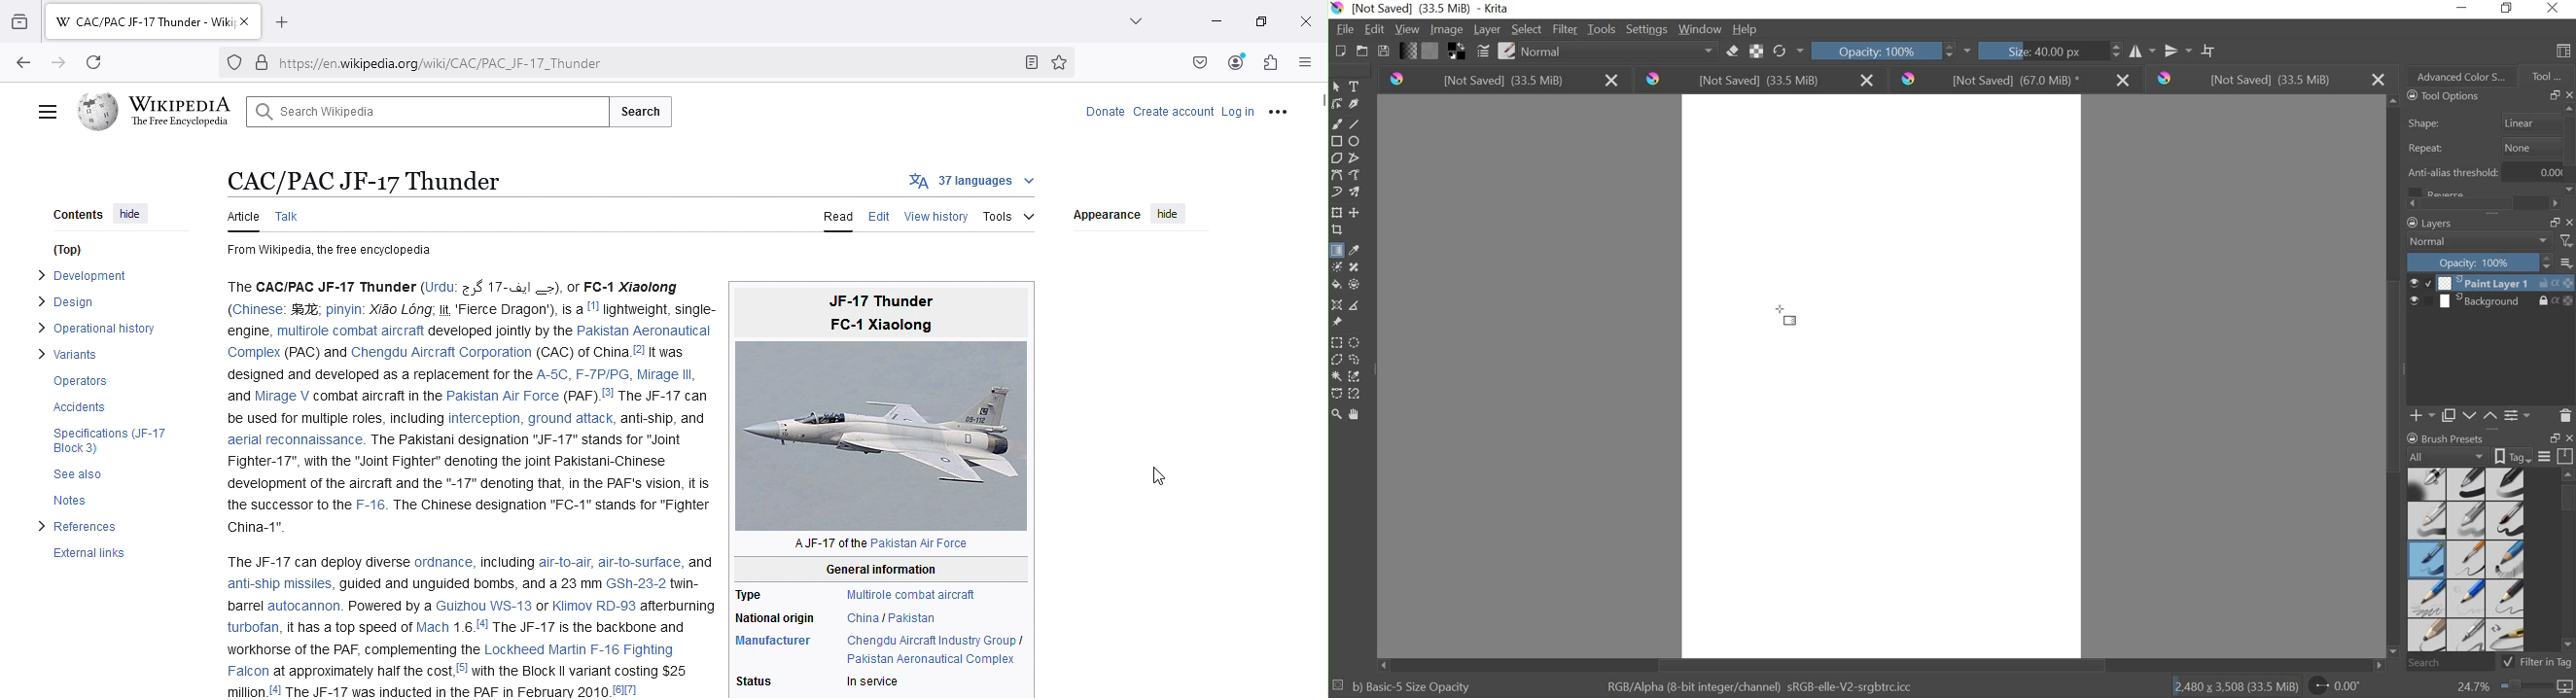 The image size is (2576, 700). Describe the element at coordinates (98, 63) in the screenshot. I see `Reload the current page` at that location.